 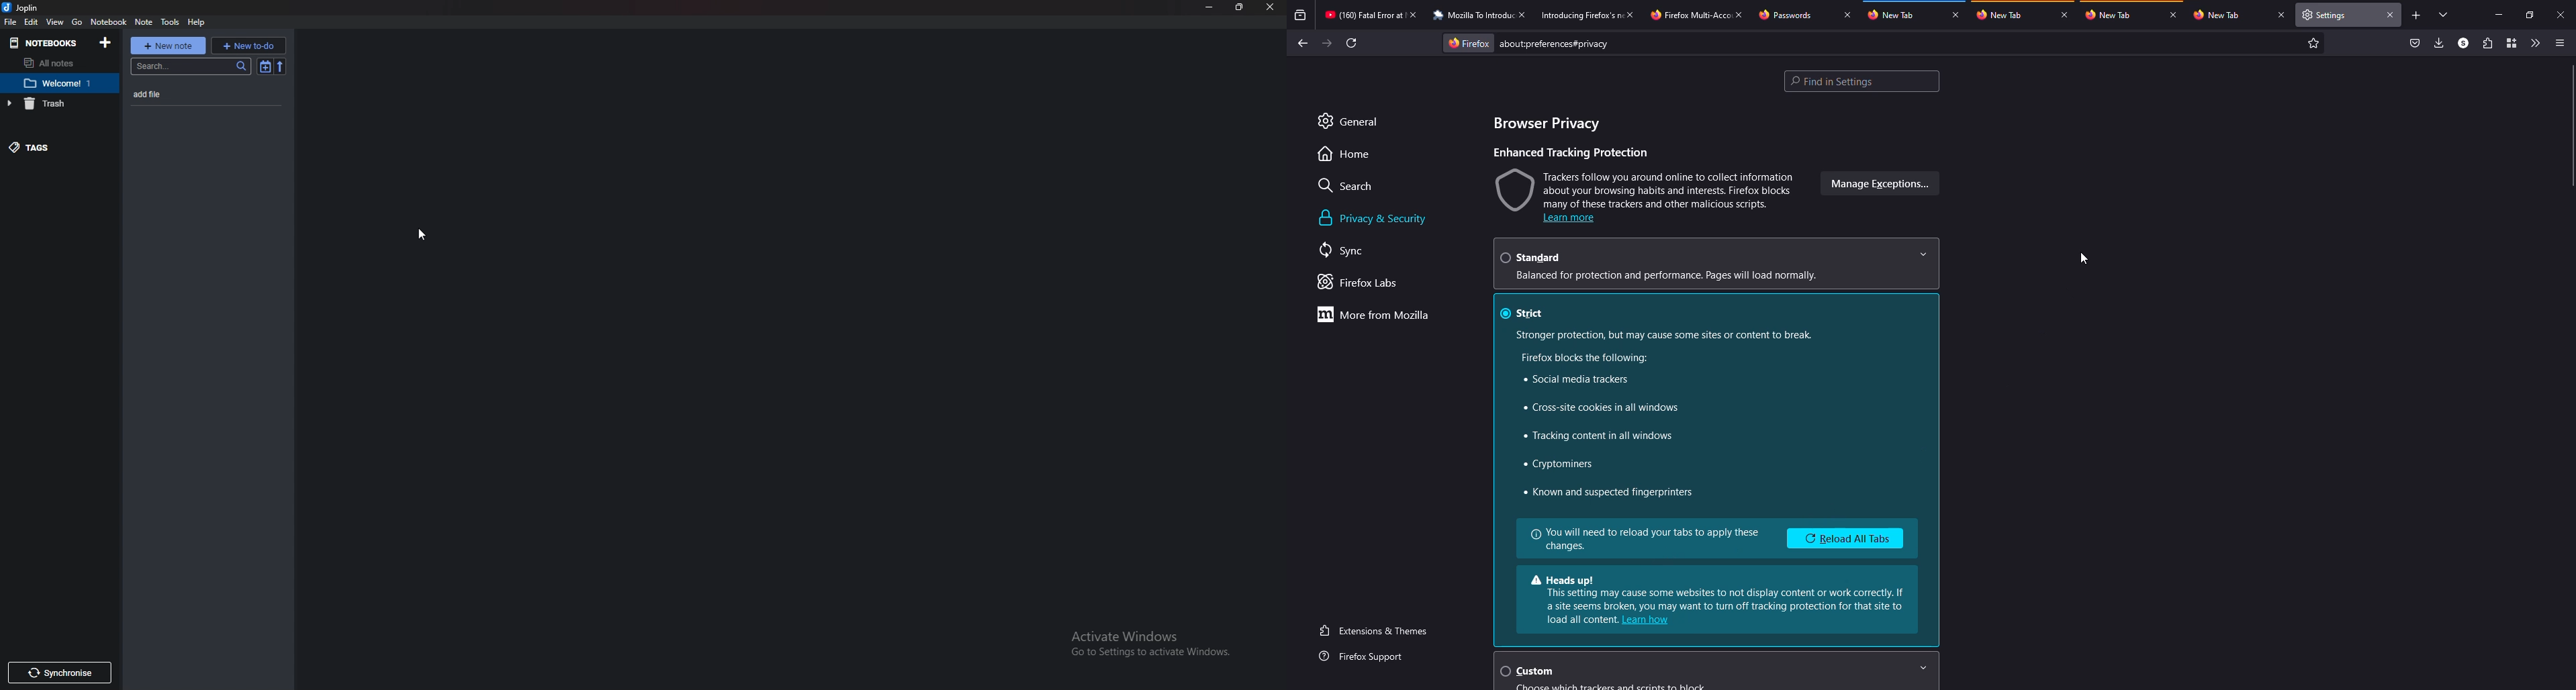 What do you see at coordinates (1352, 42) in the screenshot?
I see `refresh` at bounding box center [1352, 42].